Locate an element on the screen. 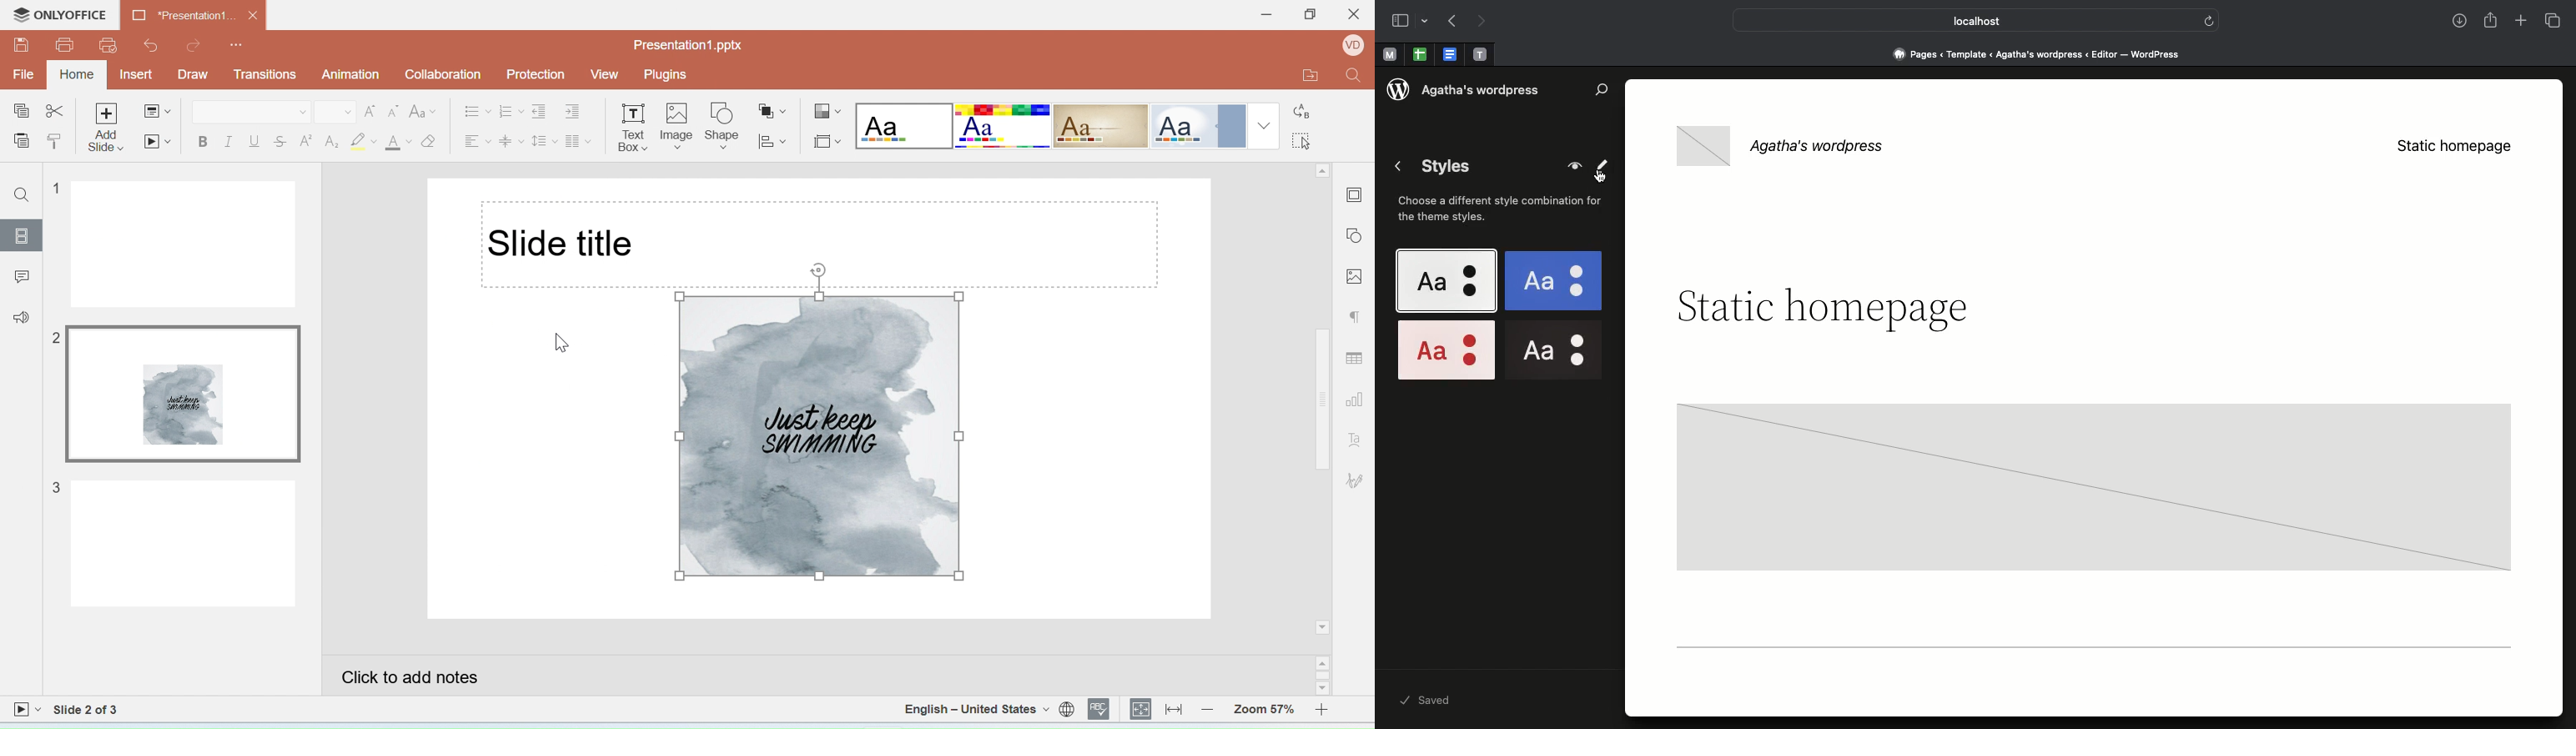  Bold is located at coordinates (203, 144).